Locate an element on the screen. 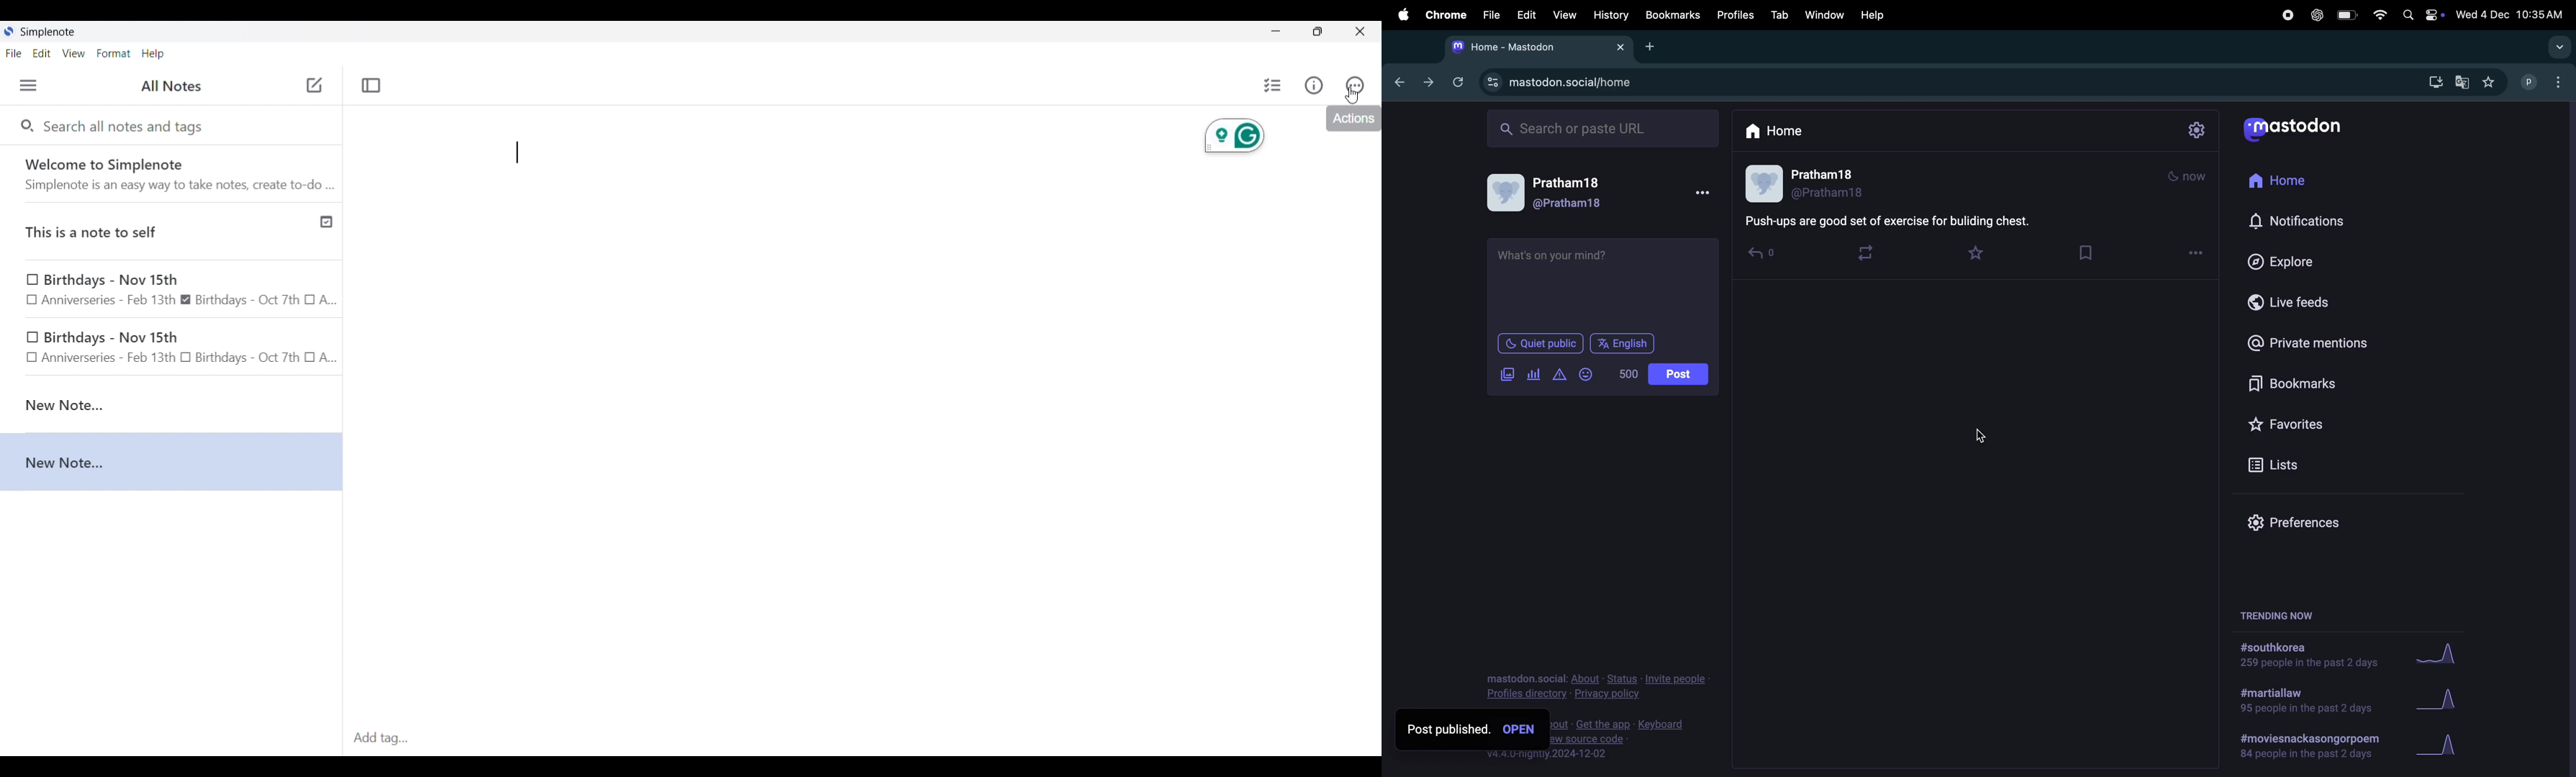  add images is located at coordinates (1510, 375).